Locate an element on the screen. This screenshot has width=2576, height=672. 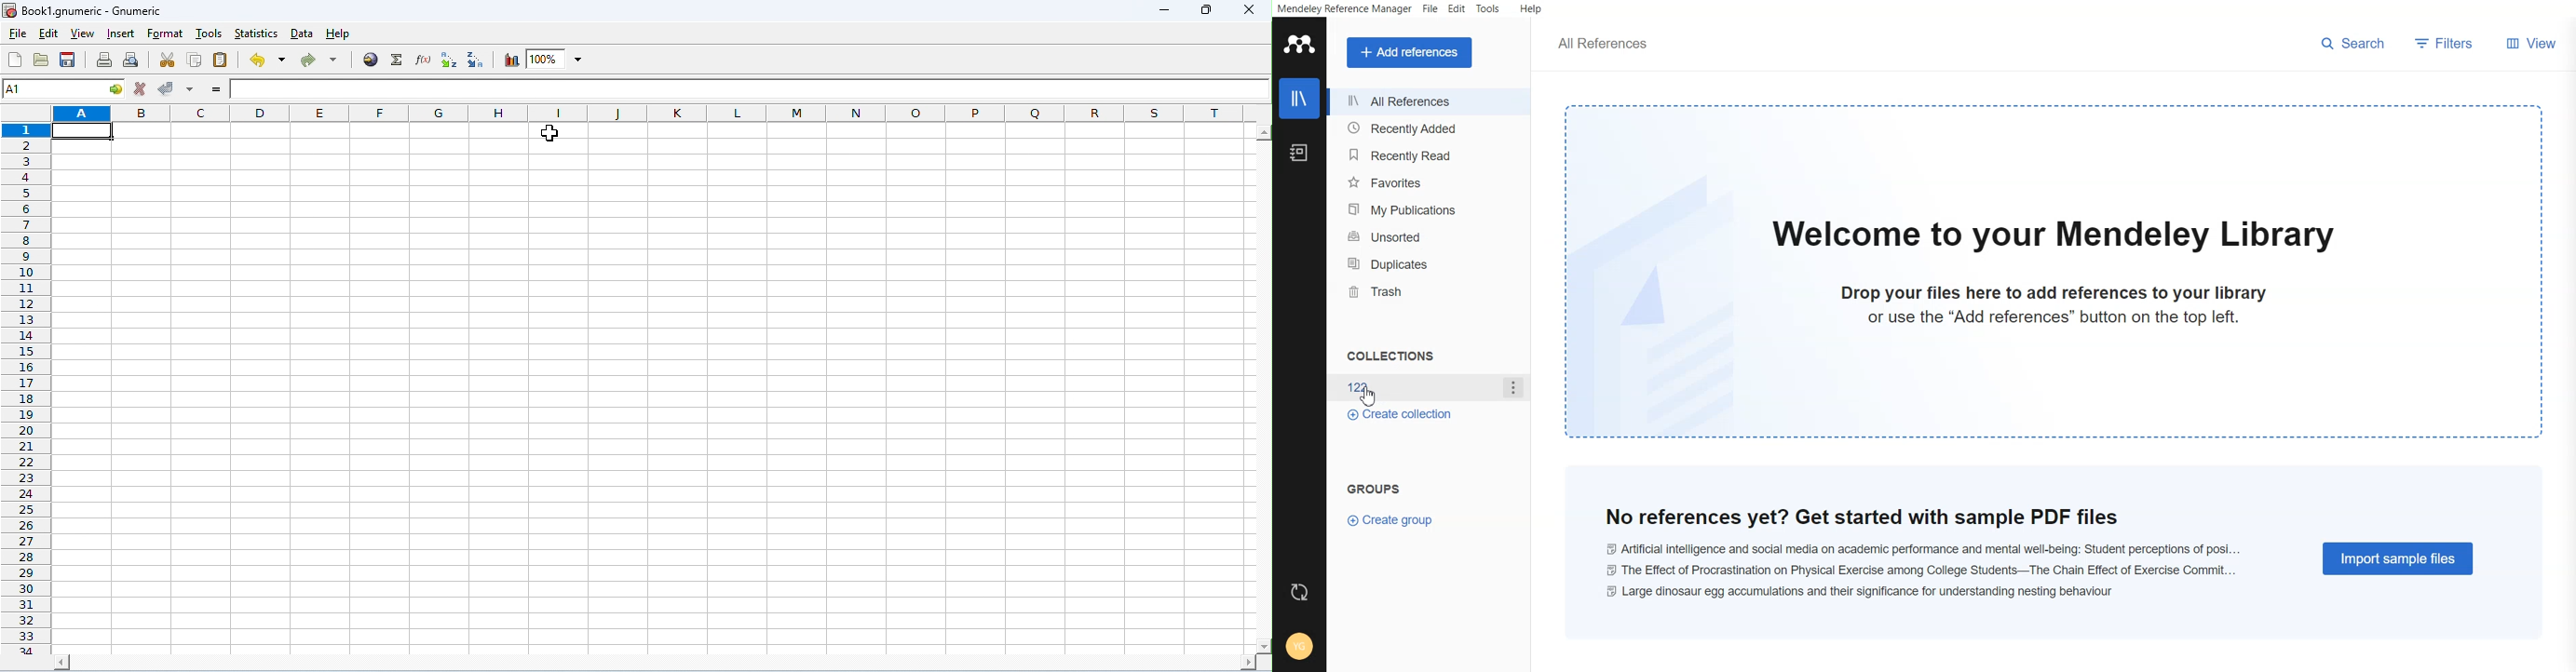
selected cell number is located at coordinates (50, 88).